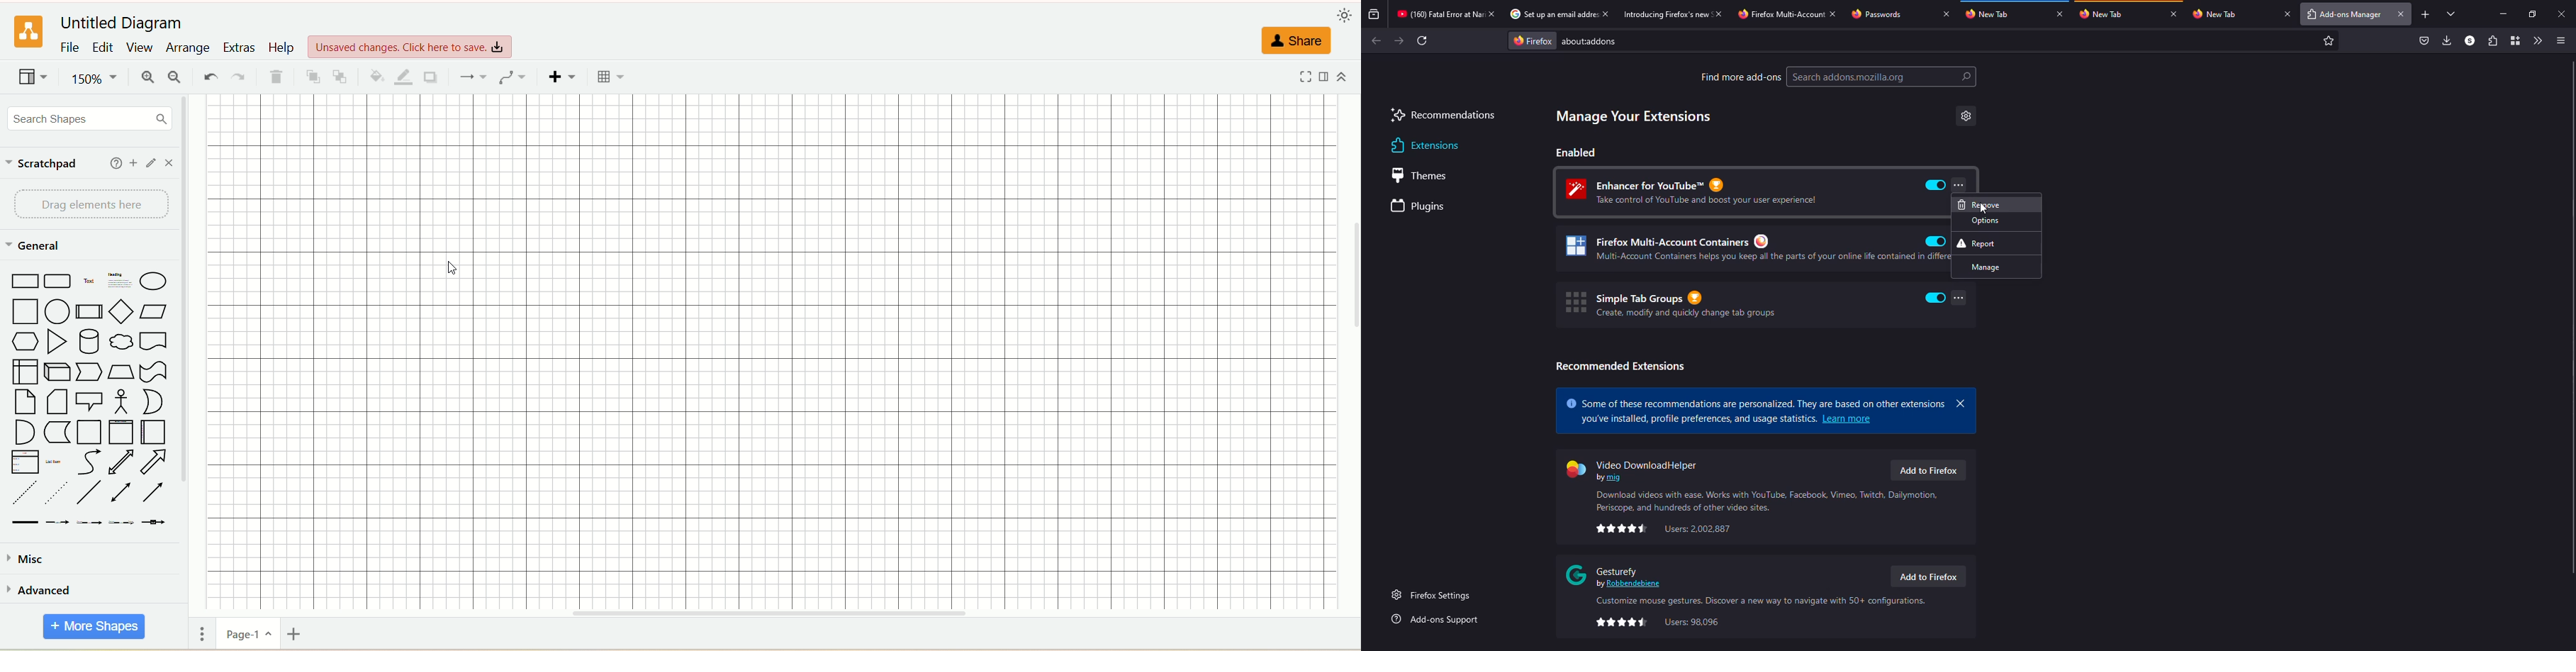 This screenshot has height=672, width=2576. What do you see at coordinates (126, 19) in the screenshot?
I see `Untitled Diagram` at bounding box center [126, 19].